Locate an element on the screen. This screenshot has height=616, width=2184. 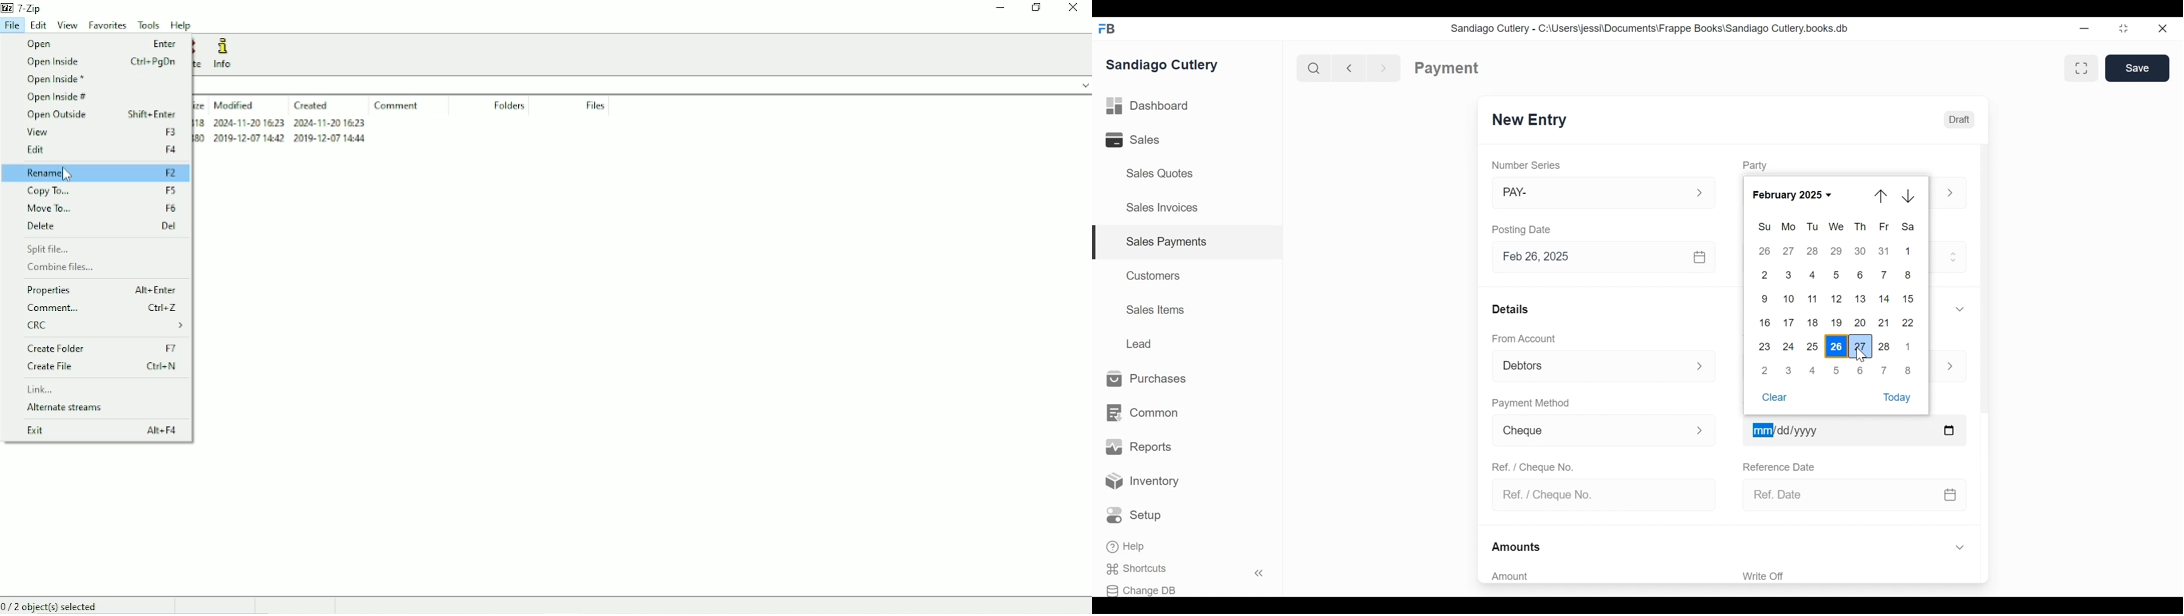
Restore is located at coordinates (2124, 30).